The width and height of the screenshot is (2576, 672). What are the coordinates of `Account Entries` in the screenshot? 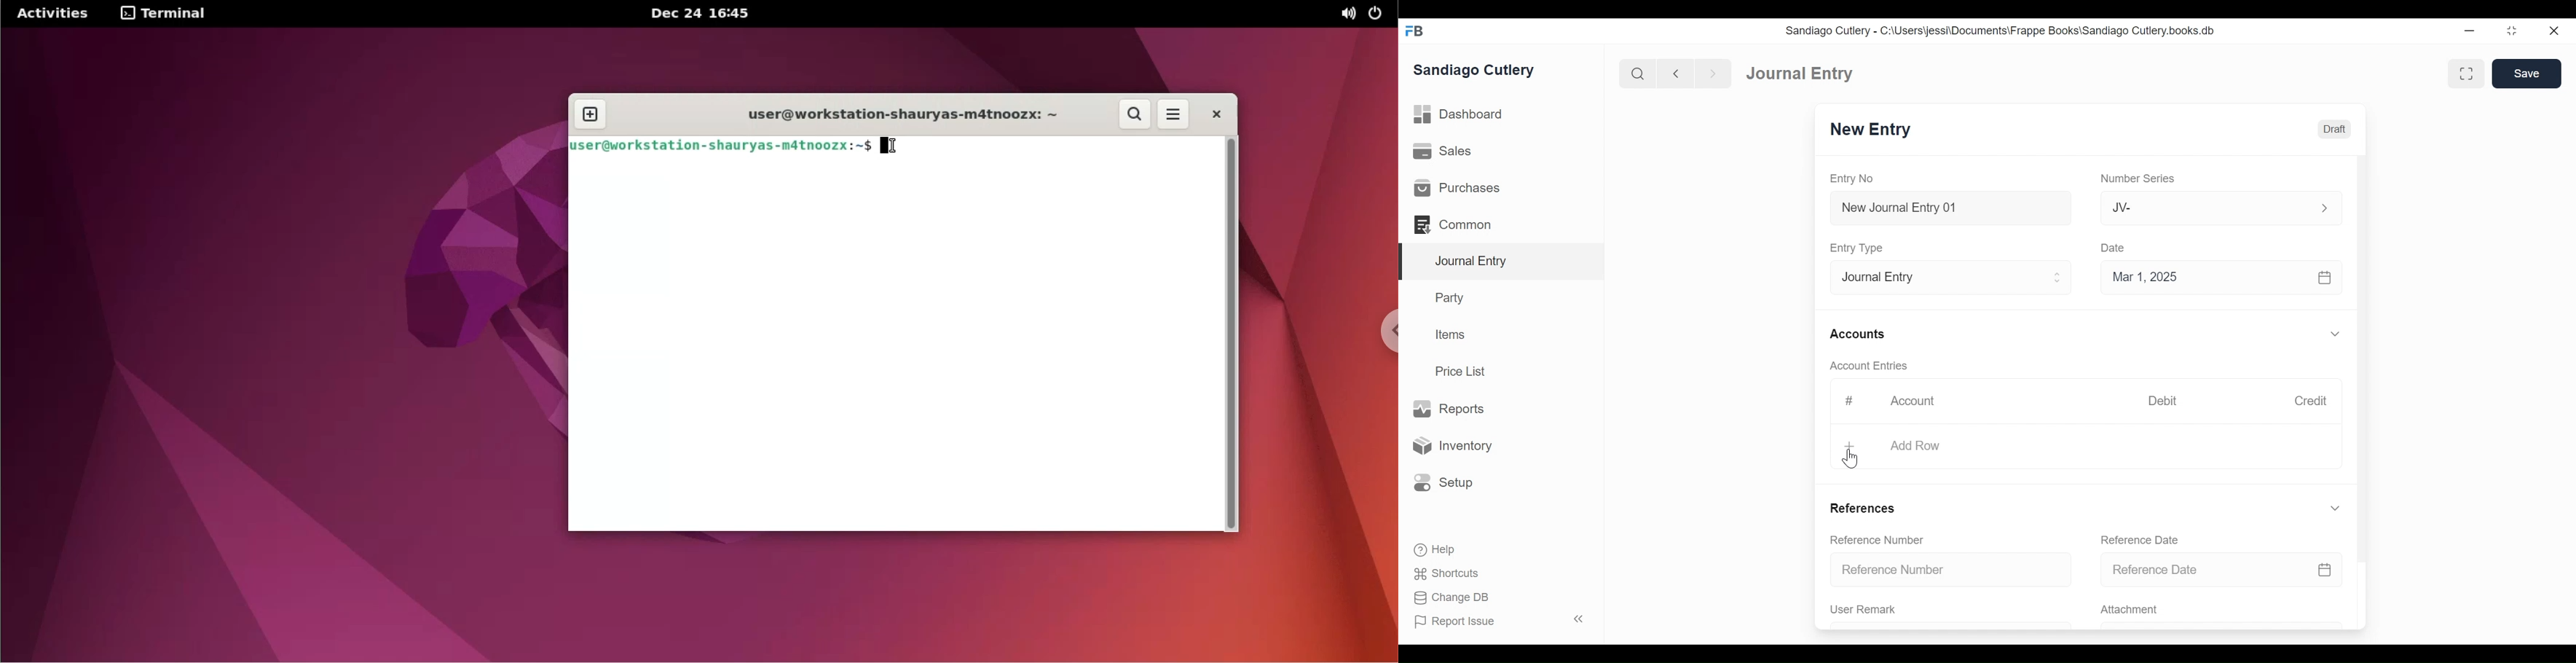 It's located at (1864, 366).